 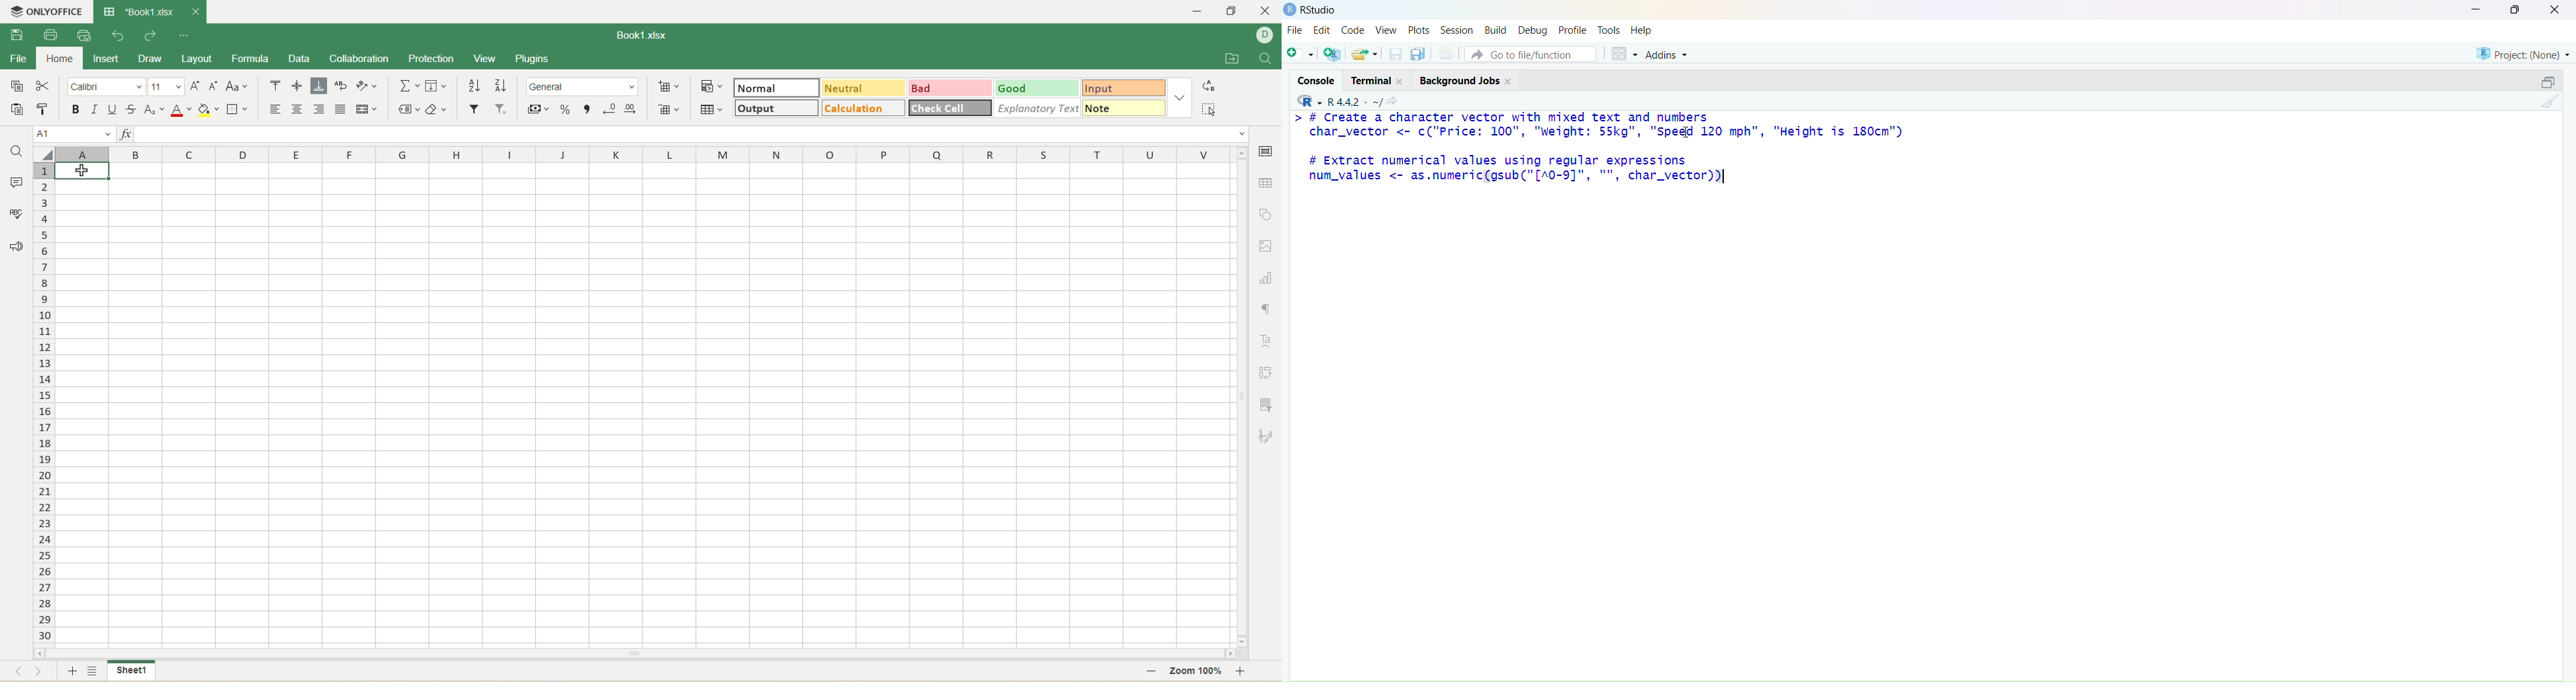 I want to click on replace, so click(x=1208, y=87).